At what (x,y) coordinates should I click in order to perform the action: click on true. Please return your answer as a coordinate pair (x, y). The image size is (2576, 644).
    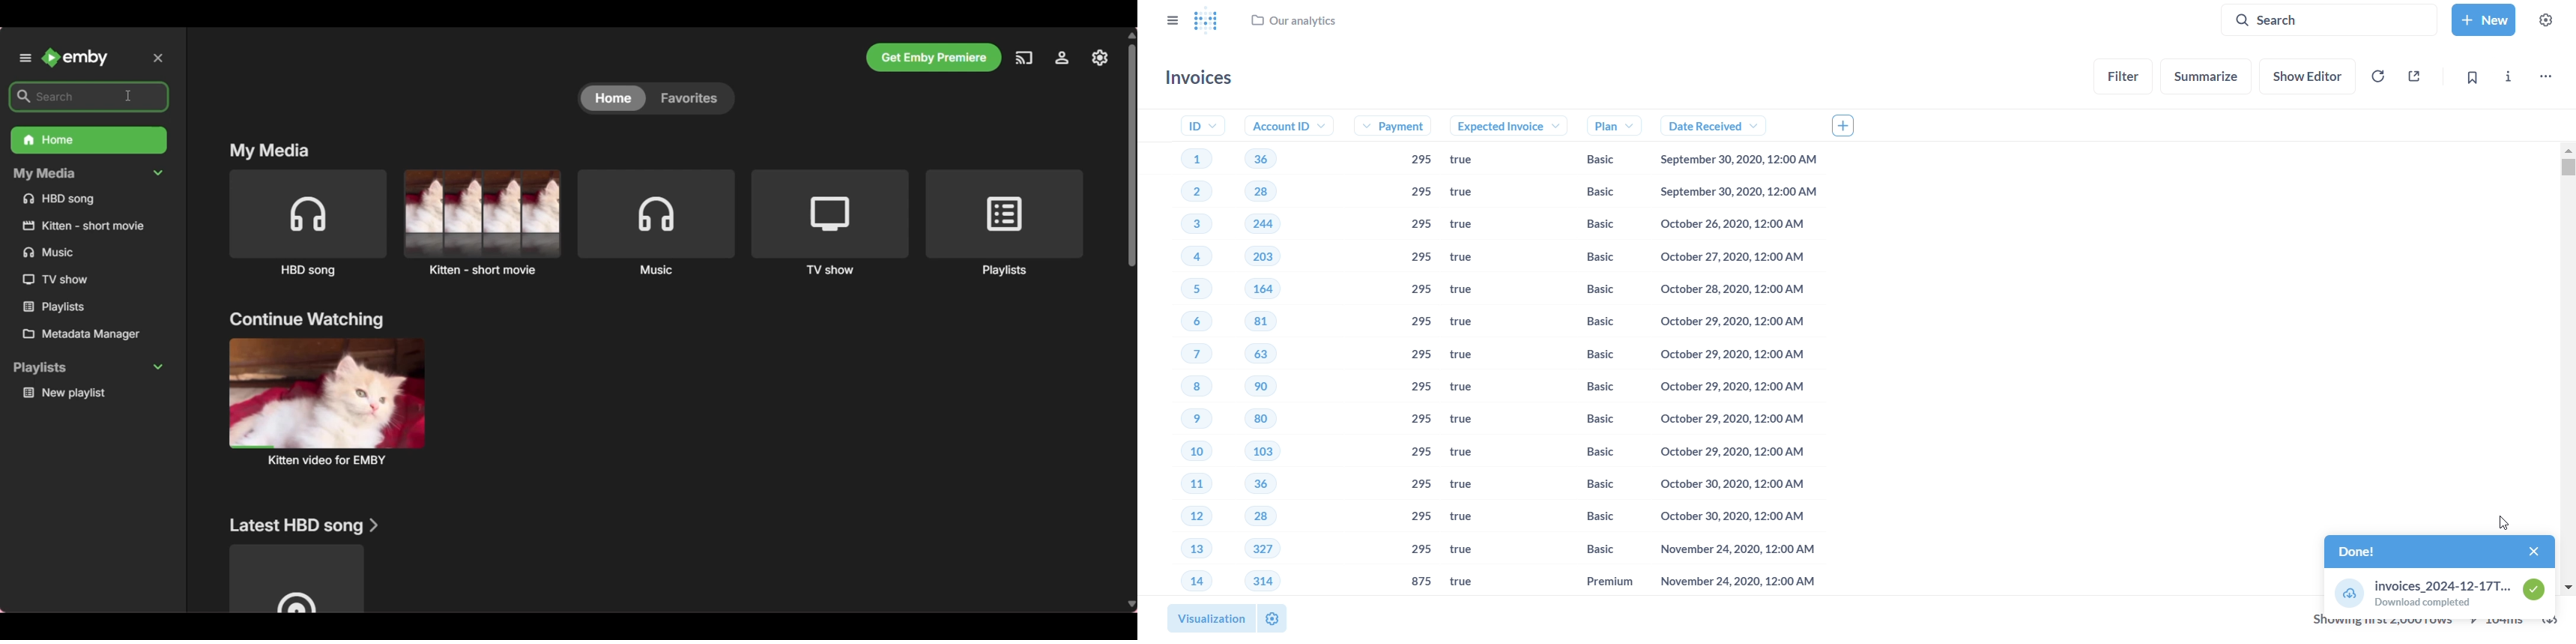
    Looking at the image, I should click on (1467, 517).